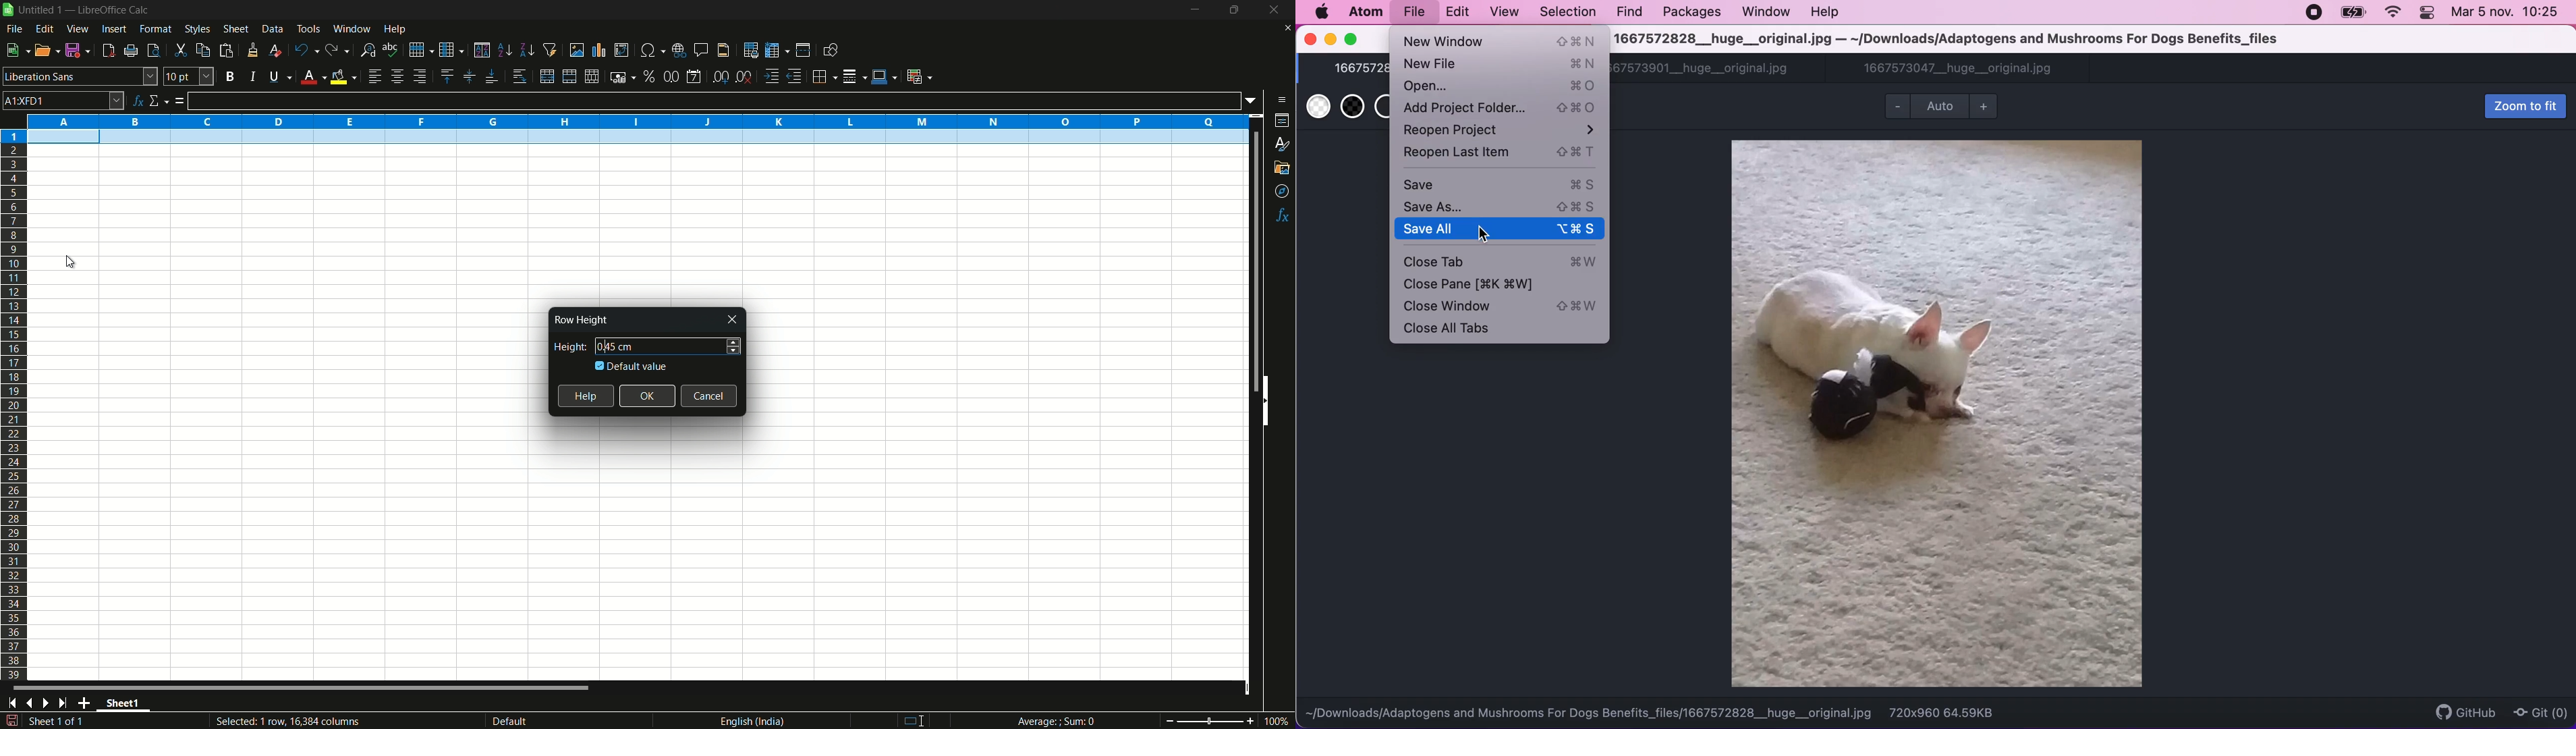 The image size is (2576, 756). What do you see at coordinates (61, 723) in the screenshot?
I see `sheet 1 of 1` at bounding box center [61, 723].